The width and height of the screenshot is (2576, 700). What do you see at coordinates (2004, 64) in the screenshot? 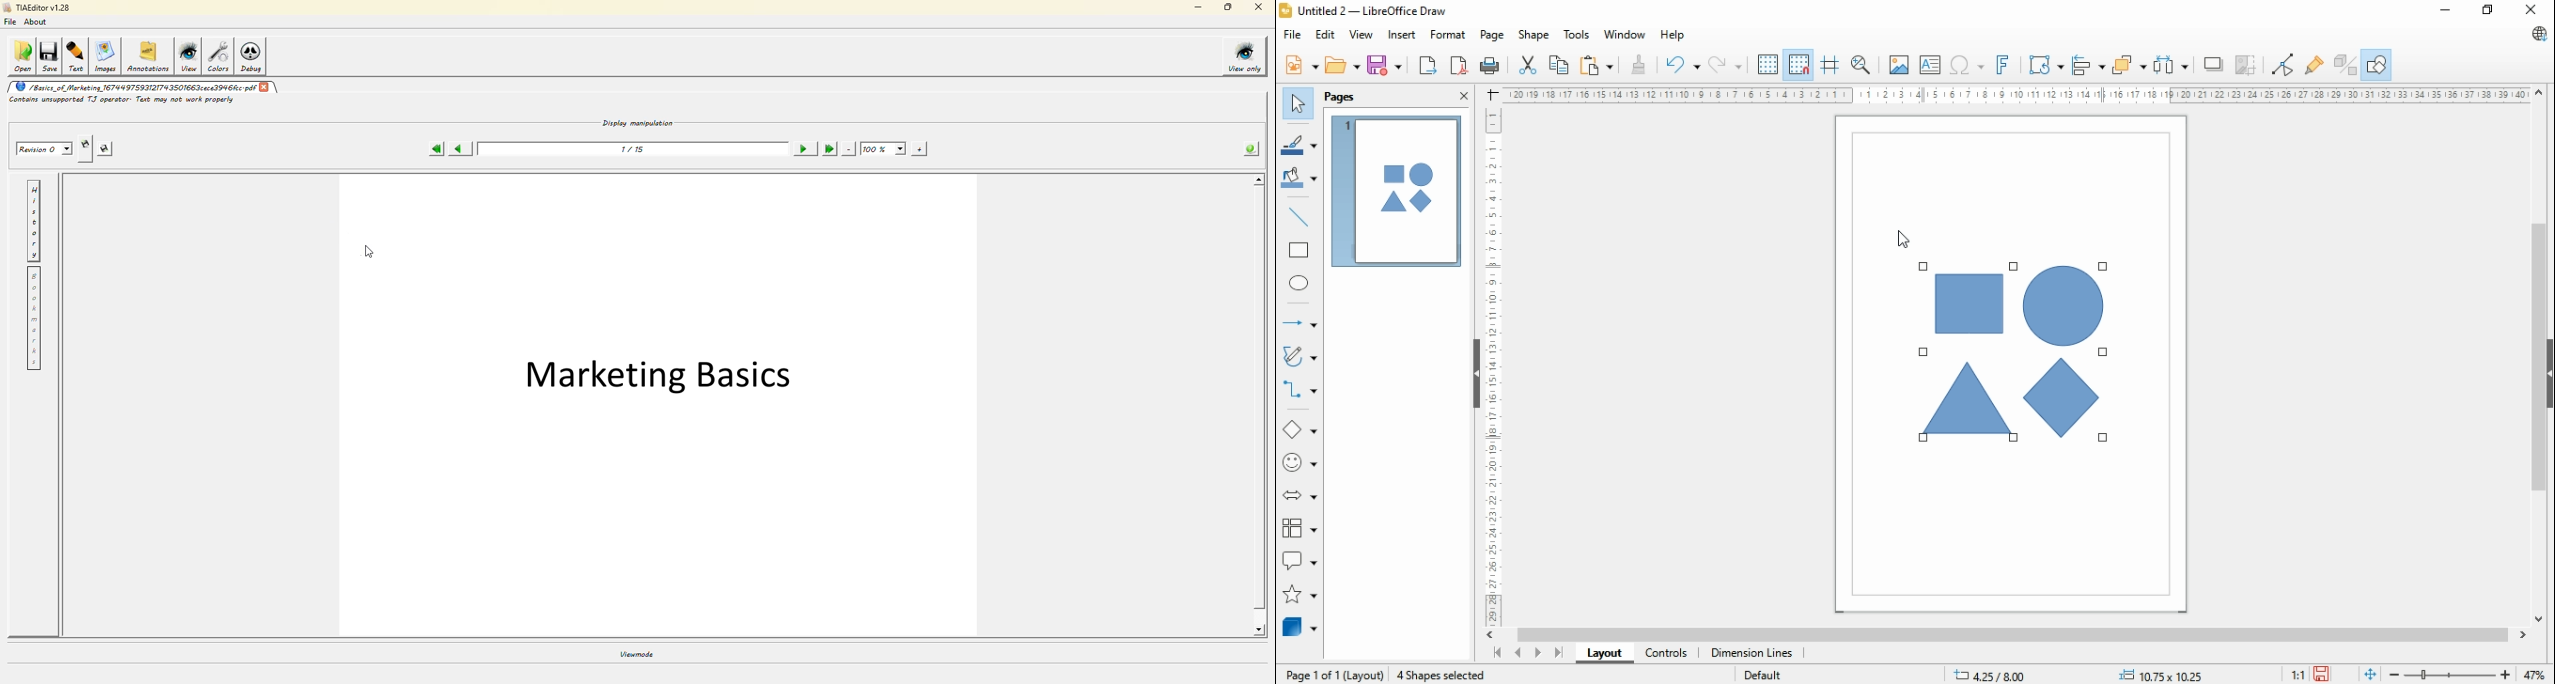
I see `insert fontwork text` at bounding box center [2004, 64].